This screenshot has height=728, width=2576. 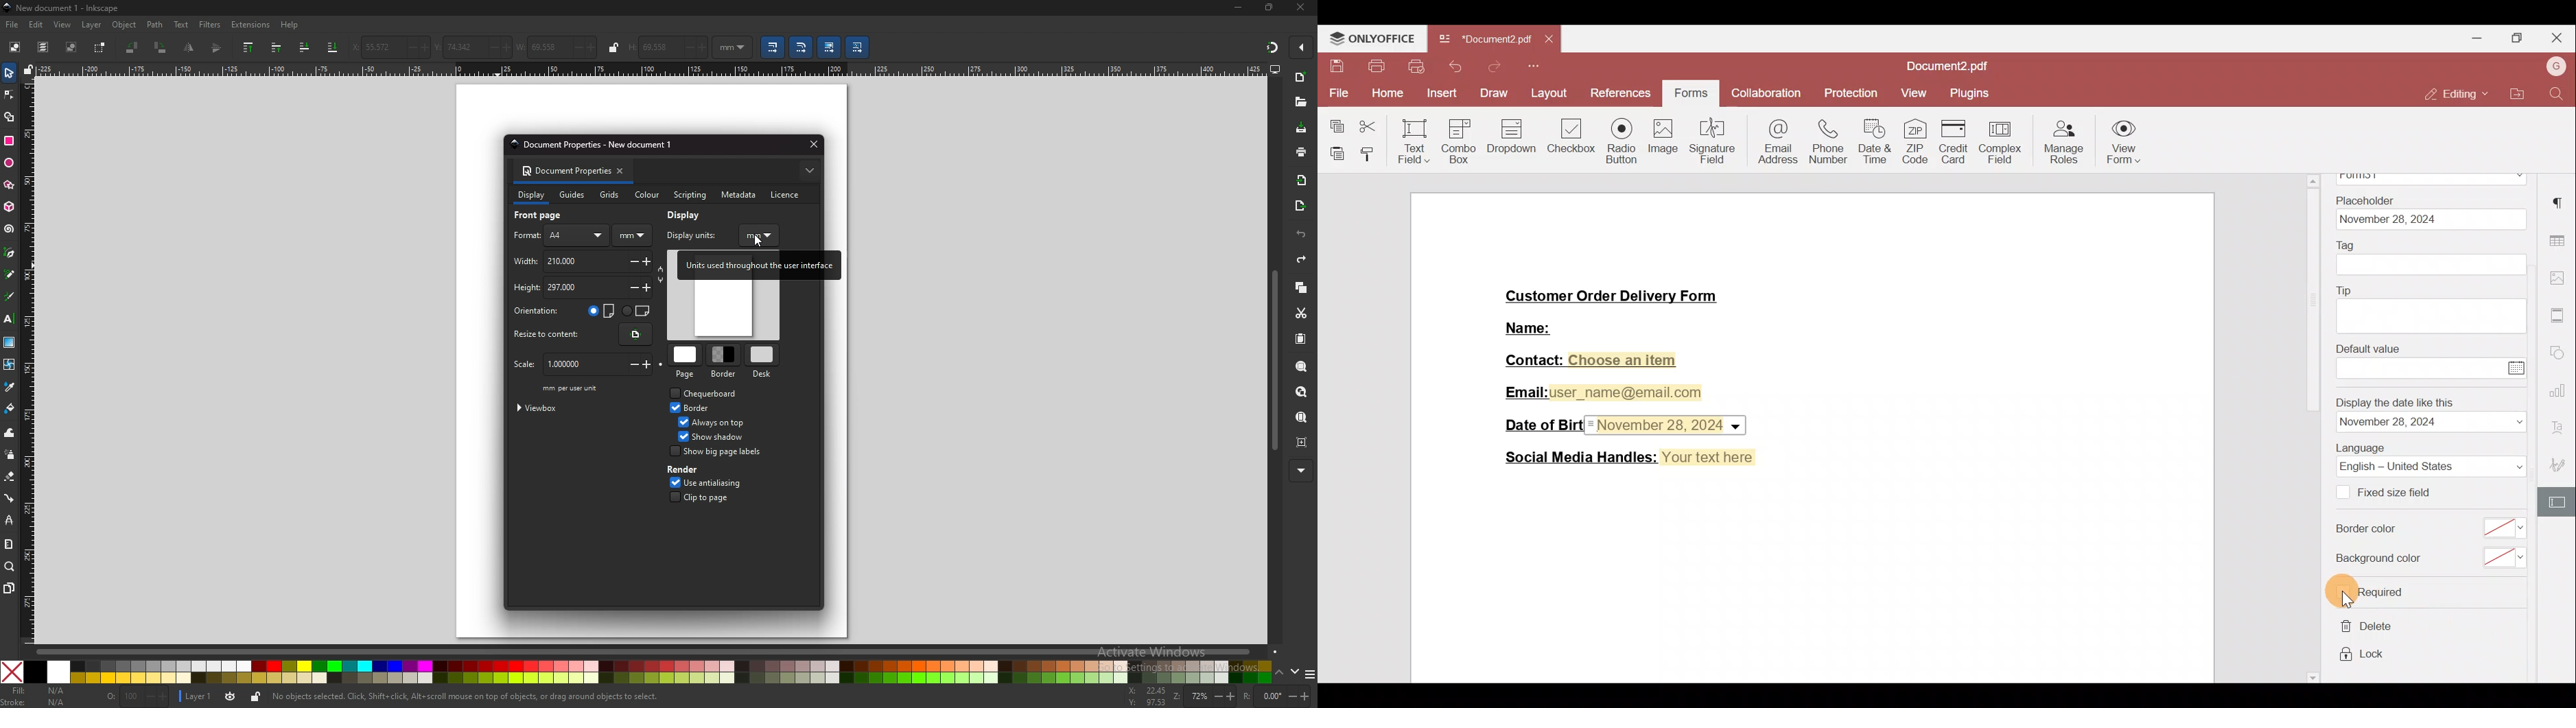 What do you see at coordinates (1630, 456) in the screenshot?
I see `Social Media Handles: Your text here` at bounding box center [1630, 456].